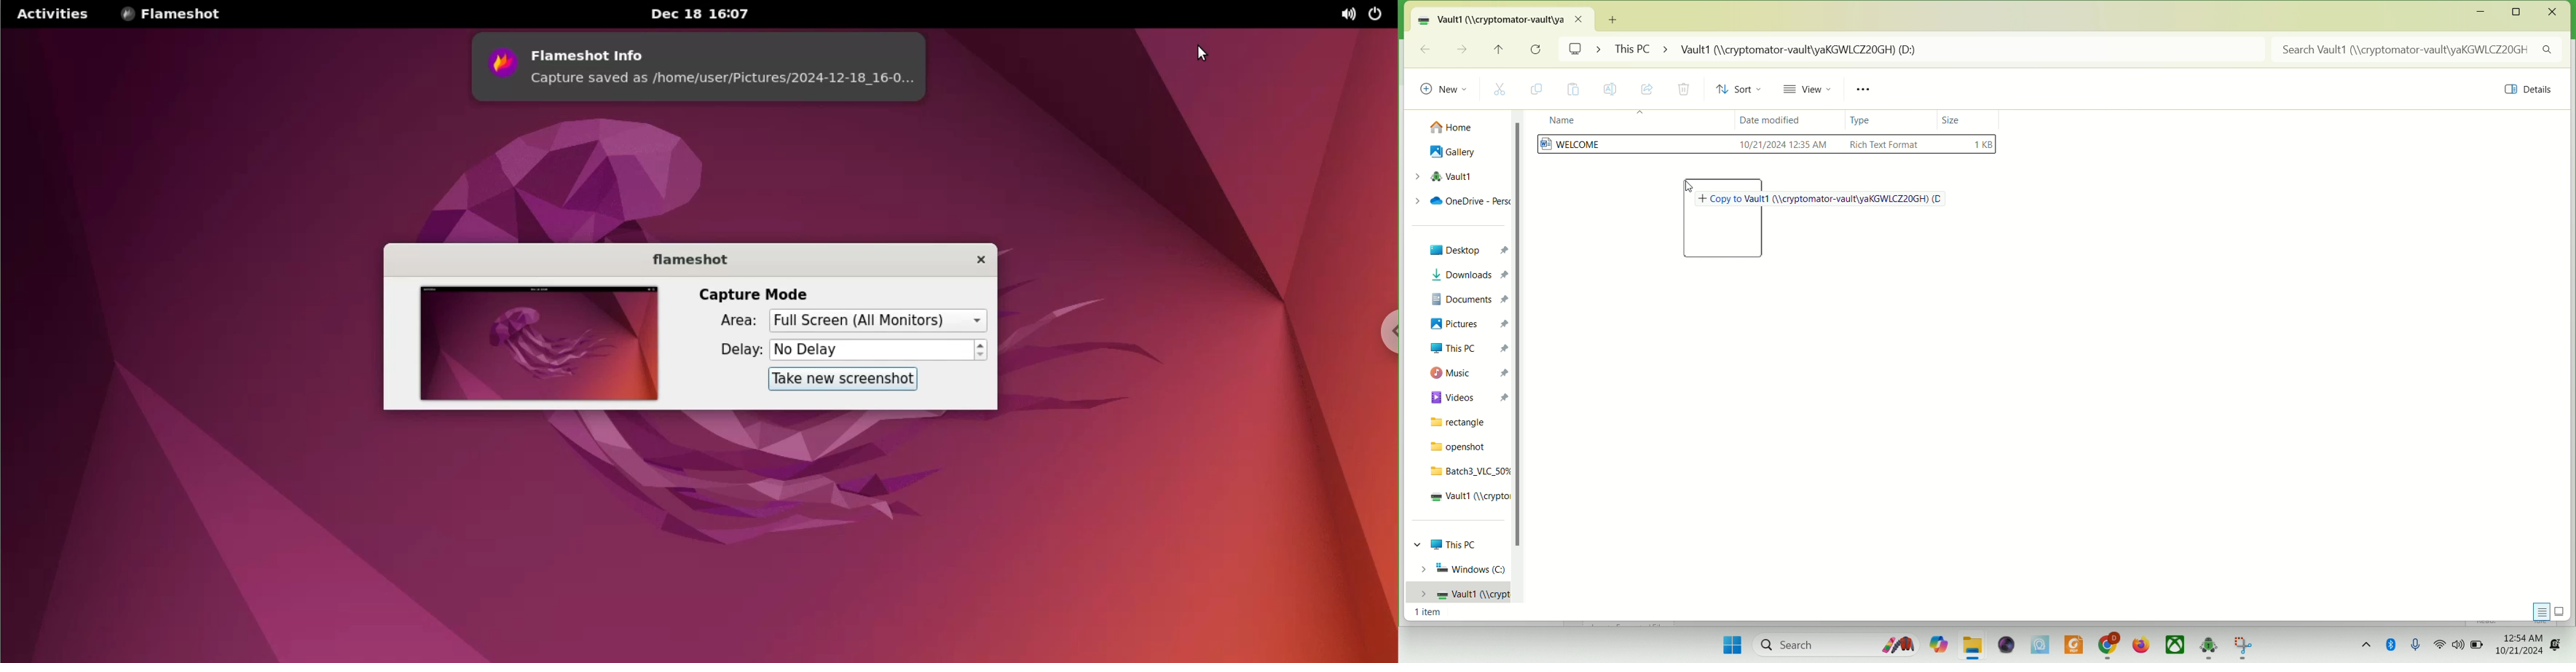  I want to click on microphone, so click(2419, 644).